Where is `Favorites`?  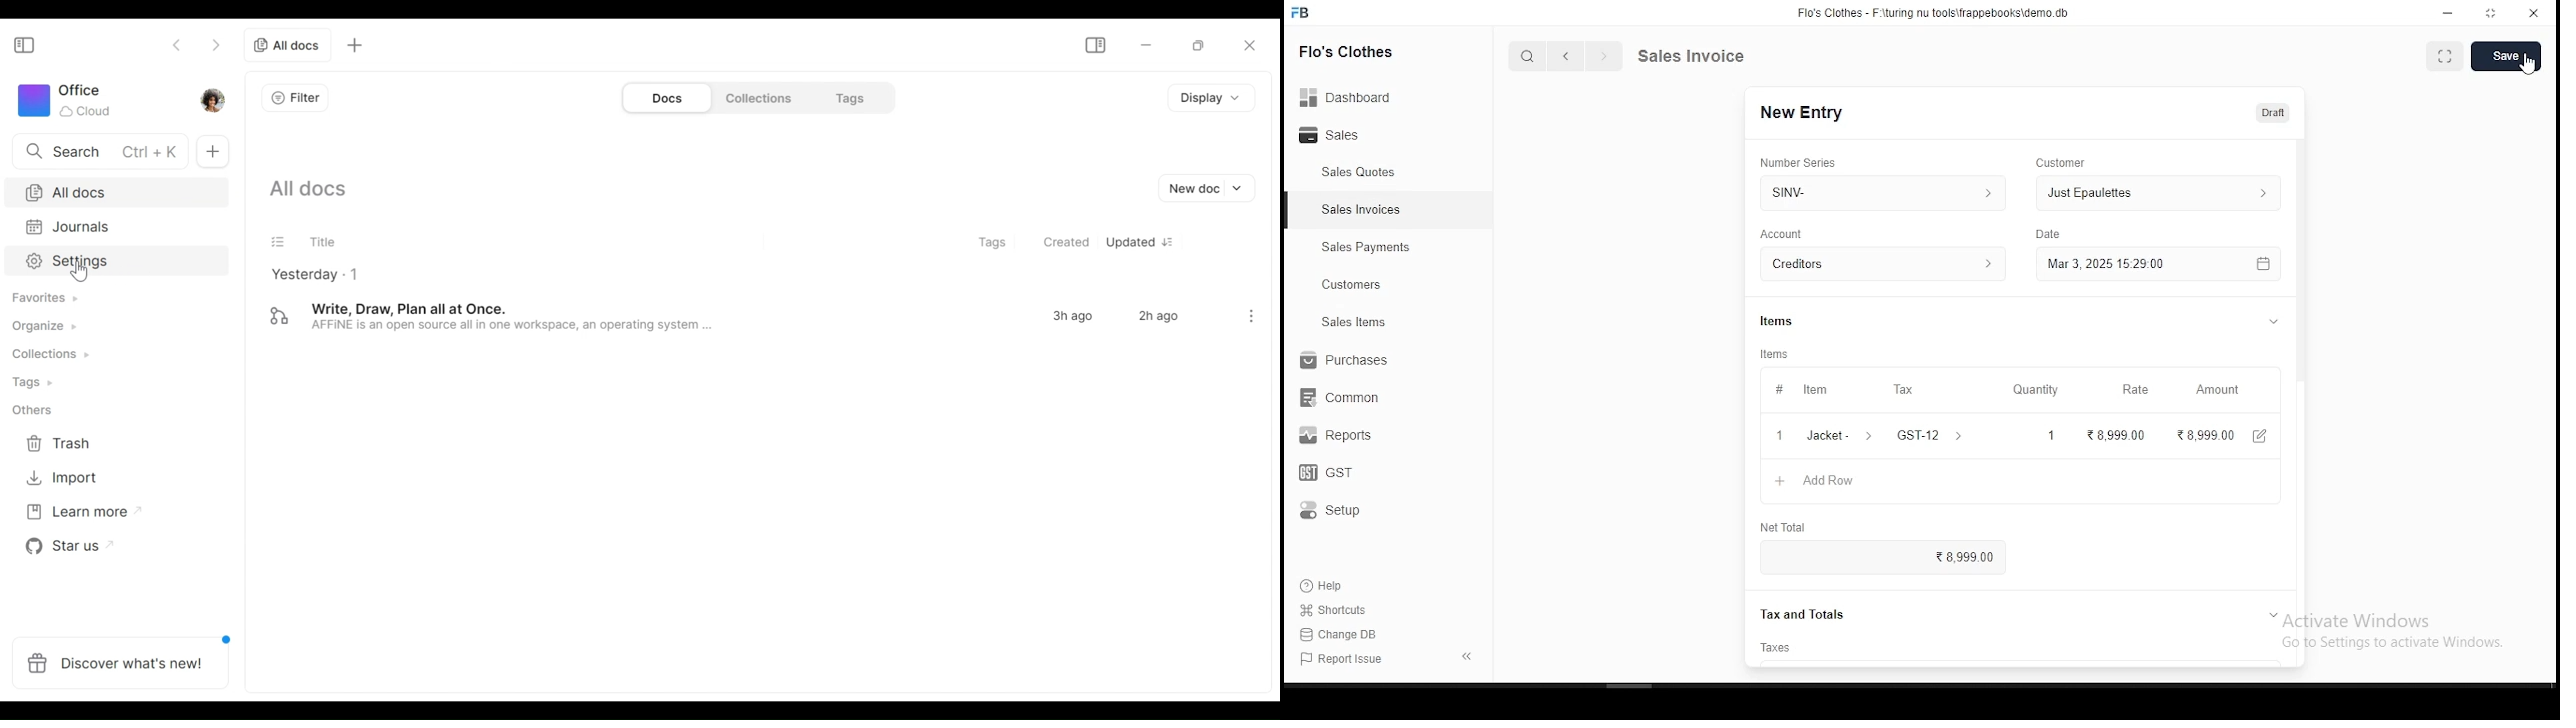 Favorites is located at coordinates (43, 298).